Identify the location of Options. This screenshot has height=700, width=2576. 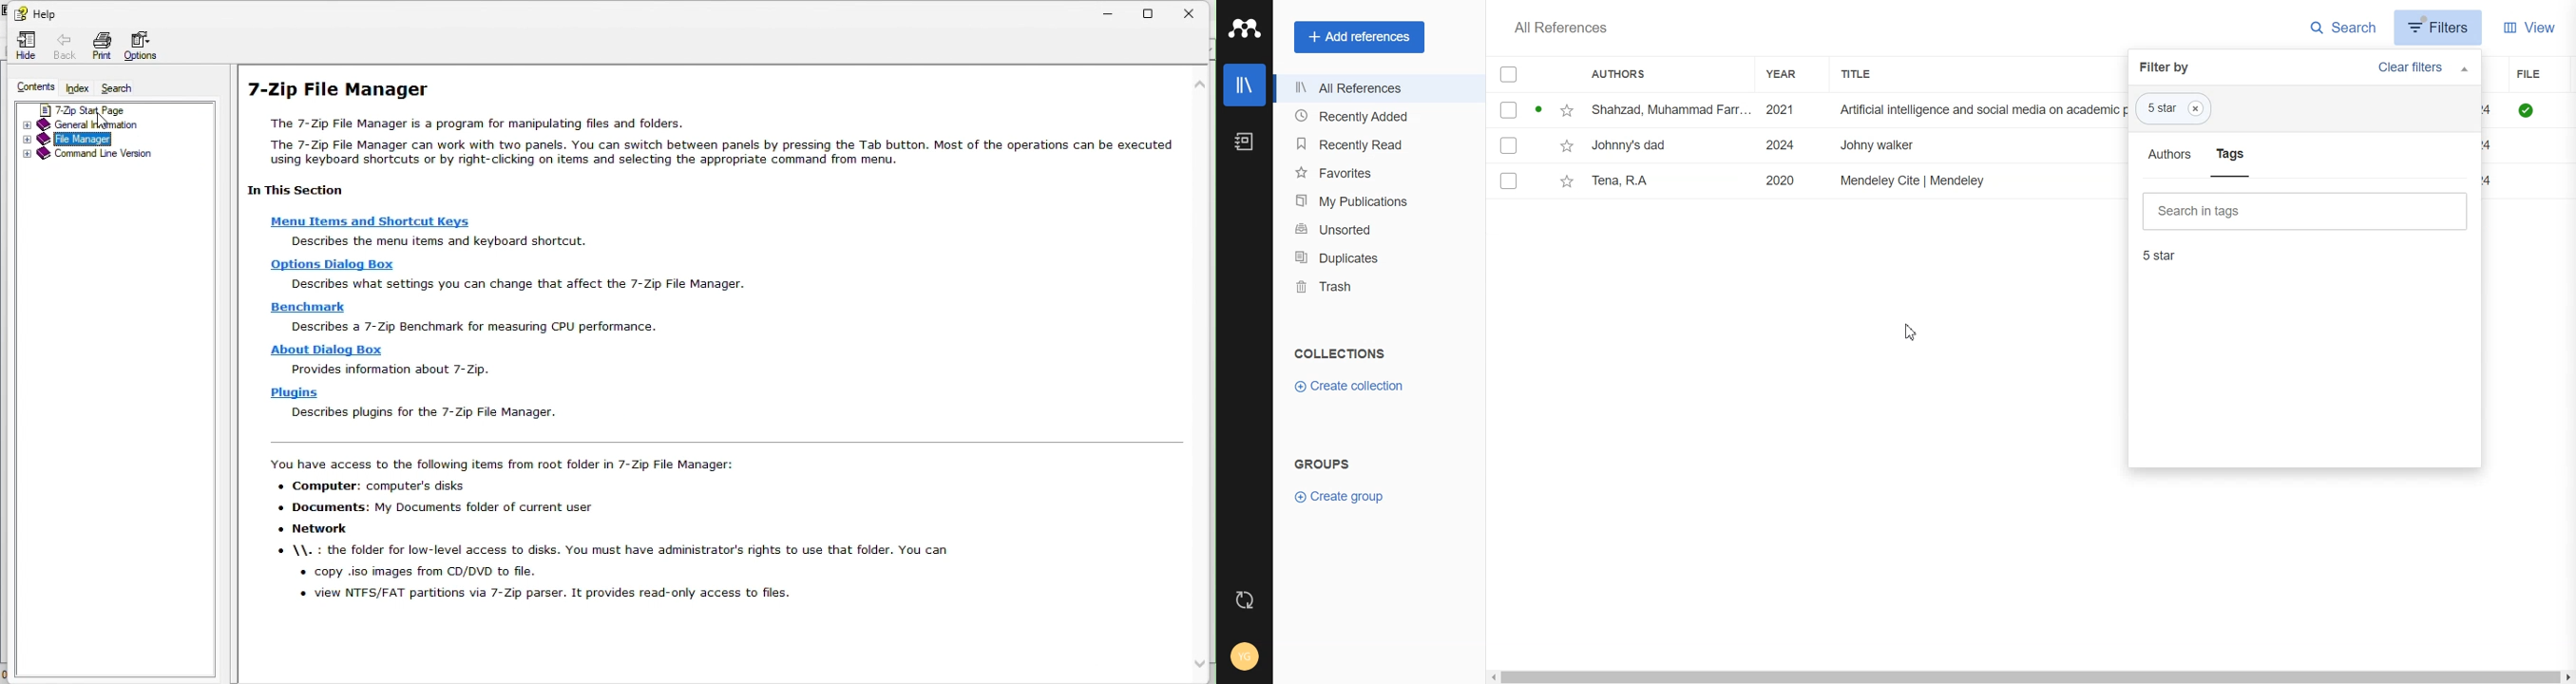
(146, 46).